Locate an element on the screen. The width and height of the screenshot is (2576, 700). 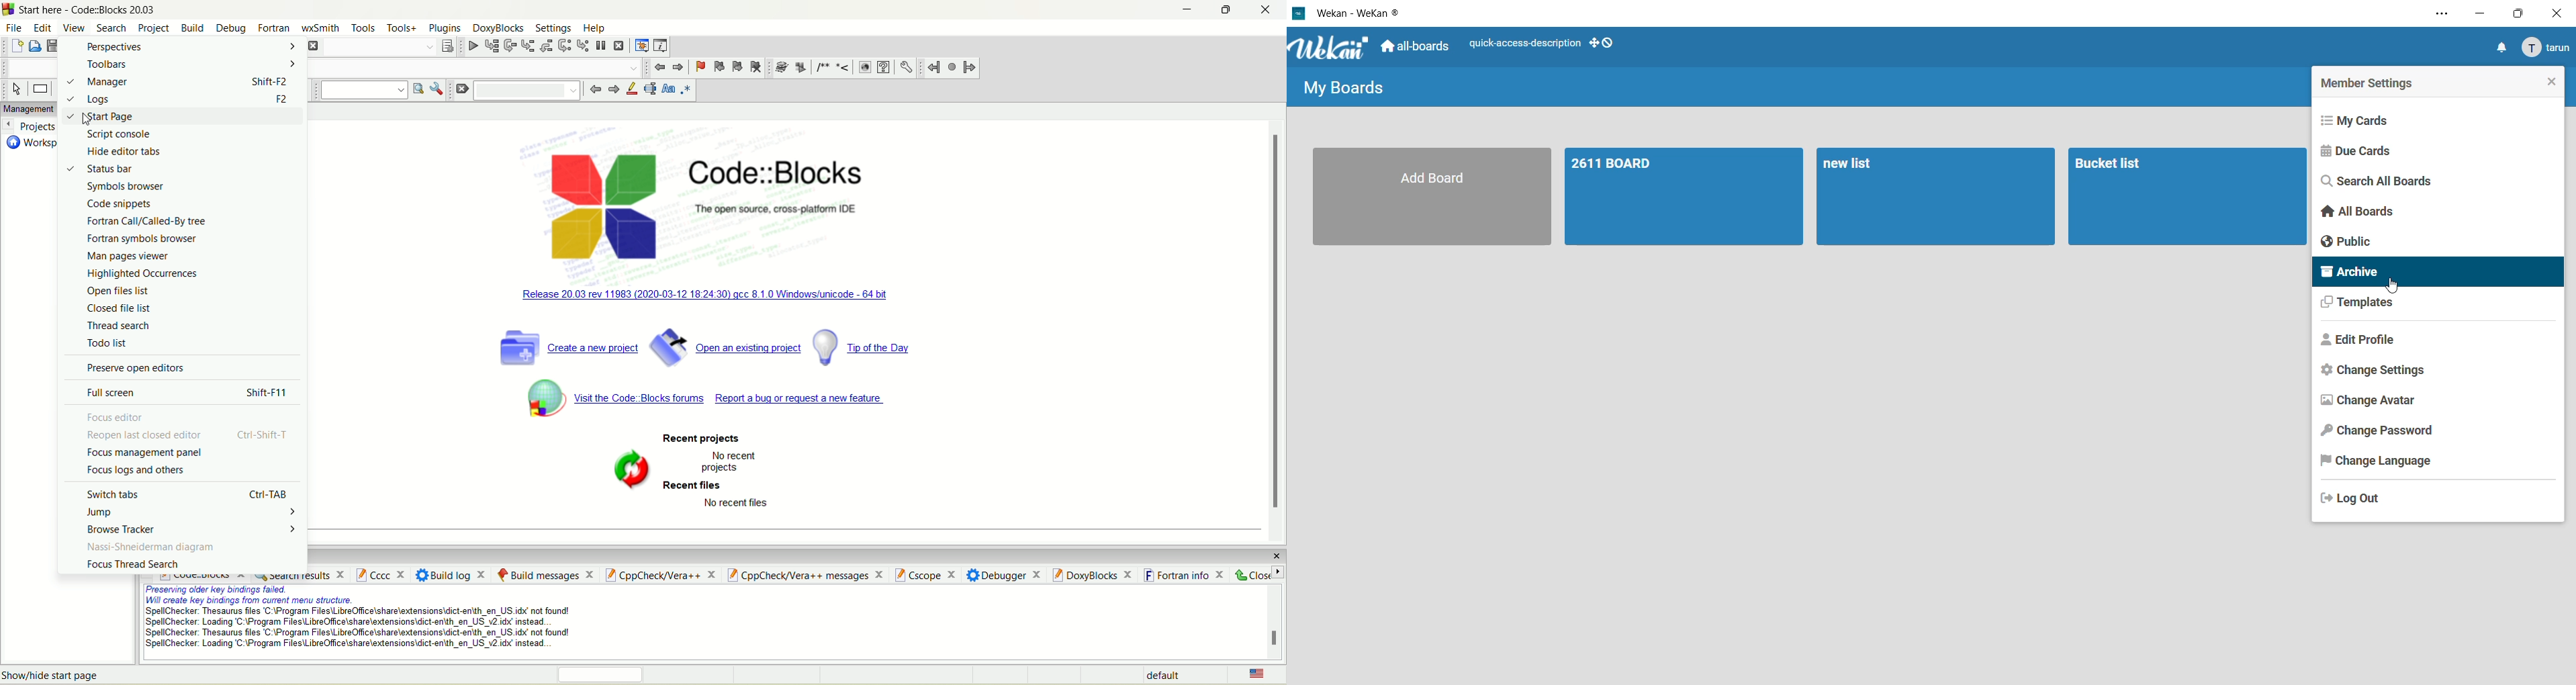
toolbars is located at coordinates (182, 65).